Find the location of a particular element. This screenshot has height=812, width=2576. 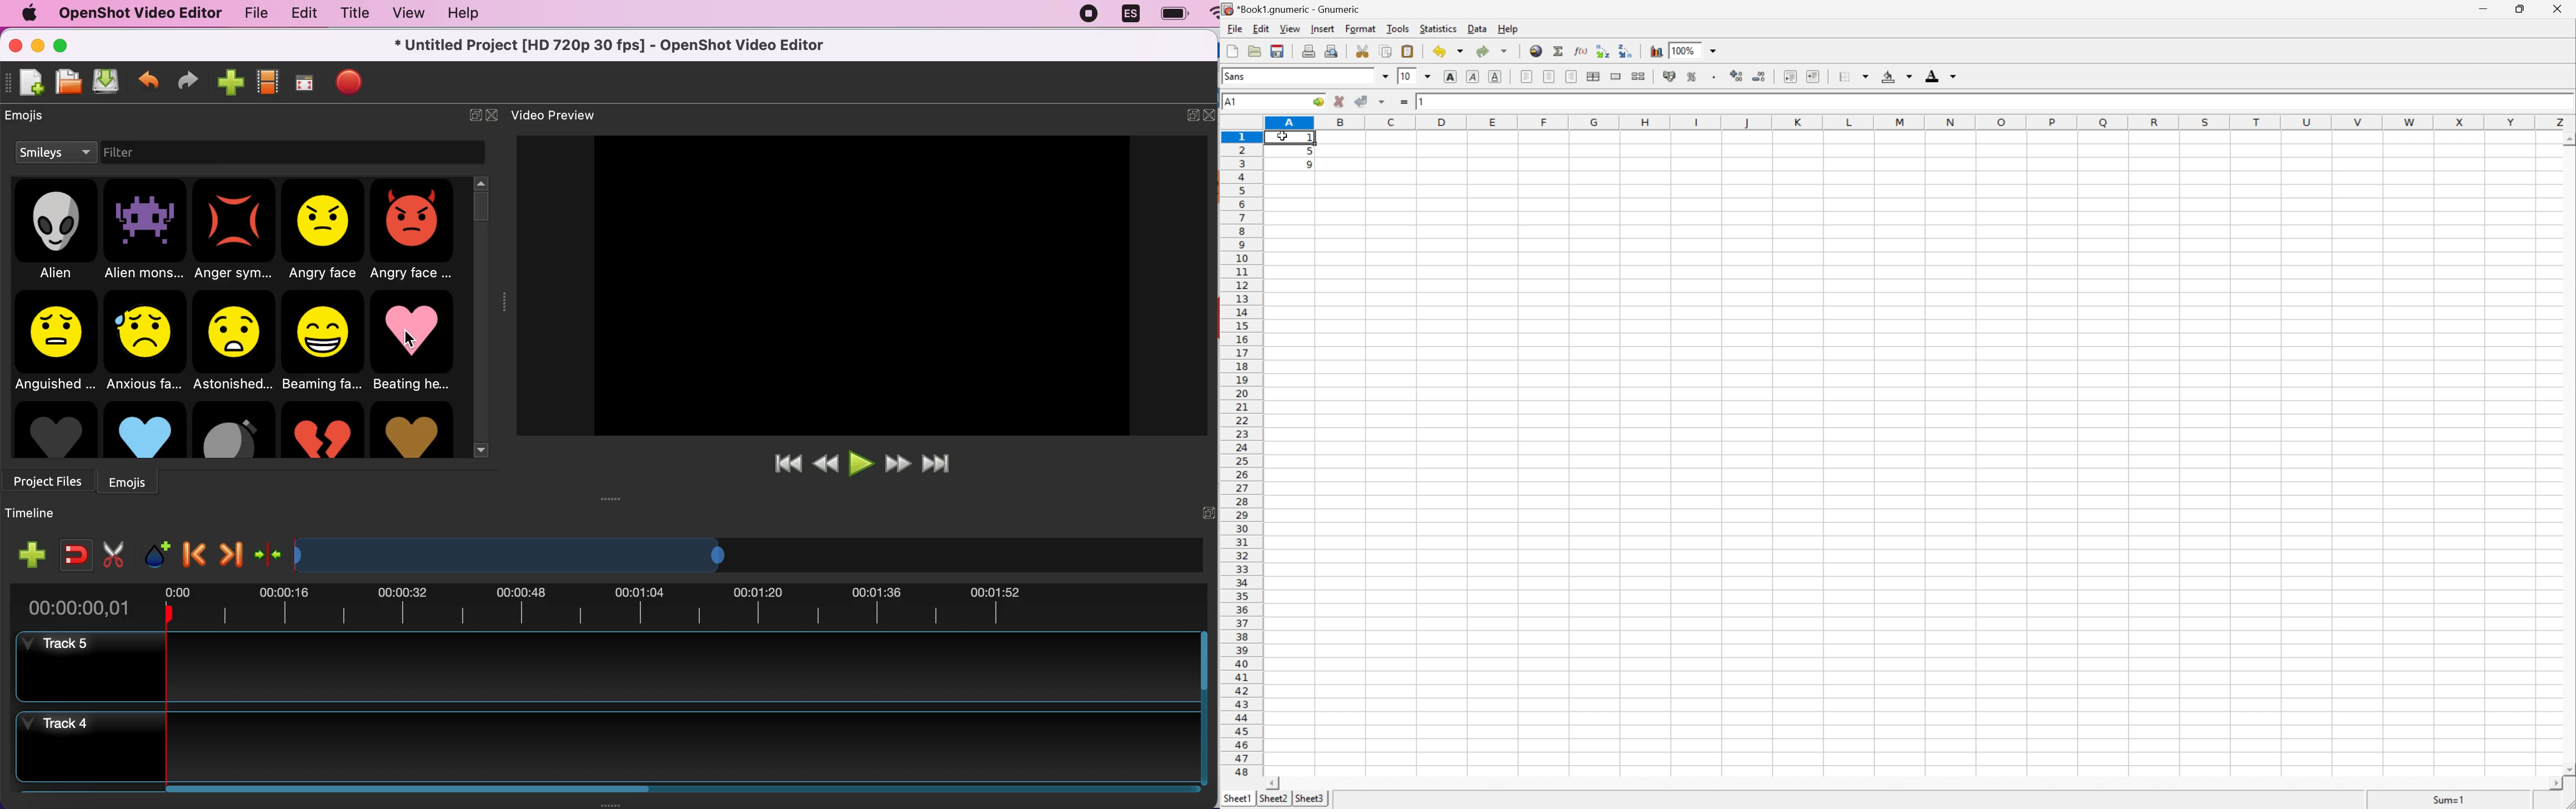

sheet2 is located at coordinates (1273, 802).